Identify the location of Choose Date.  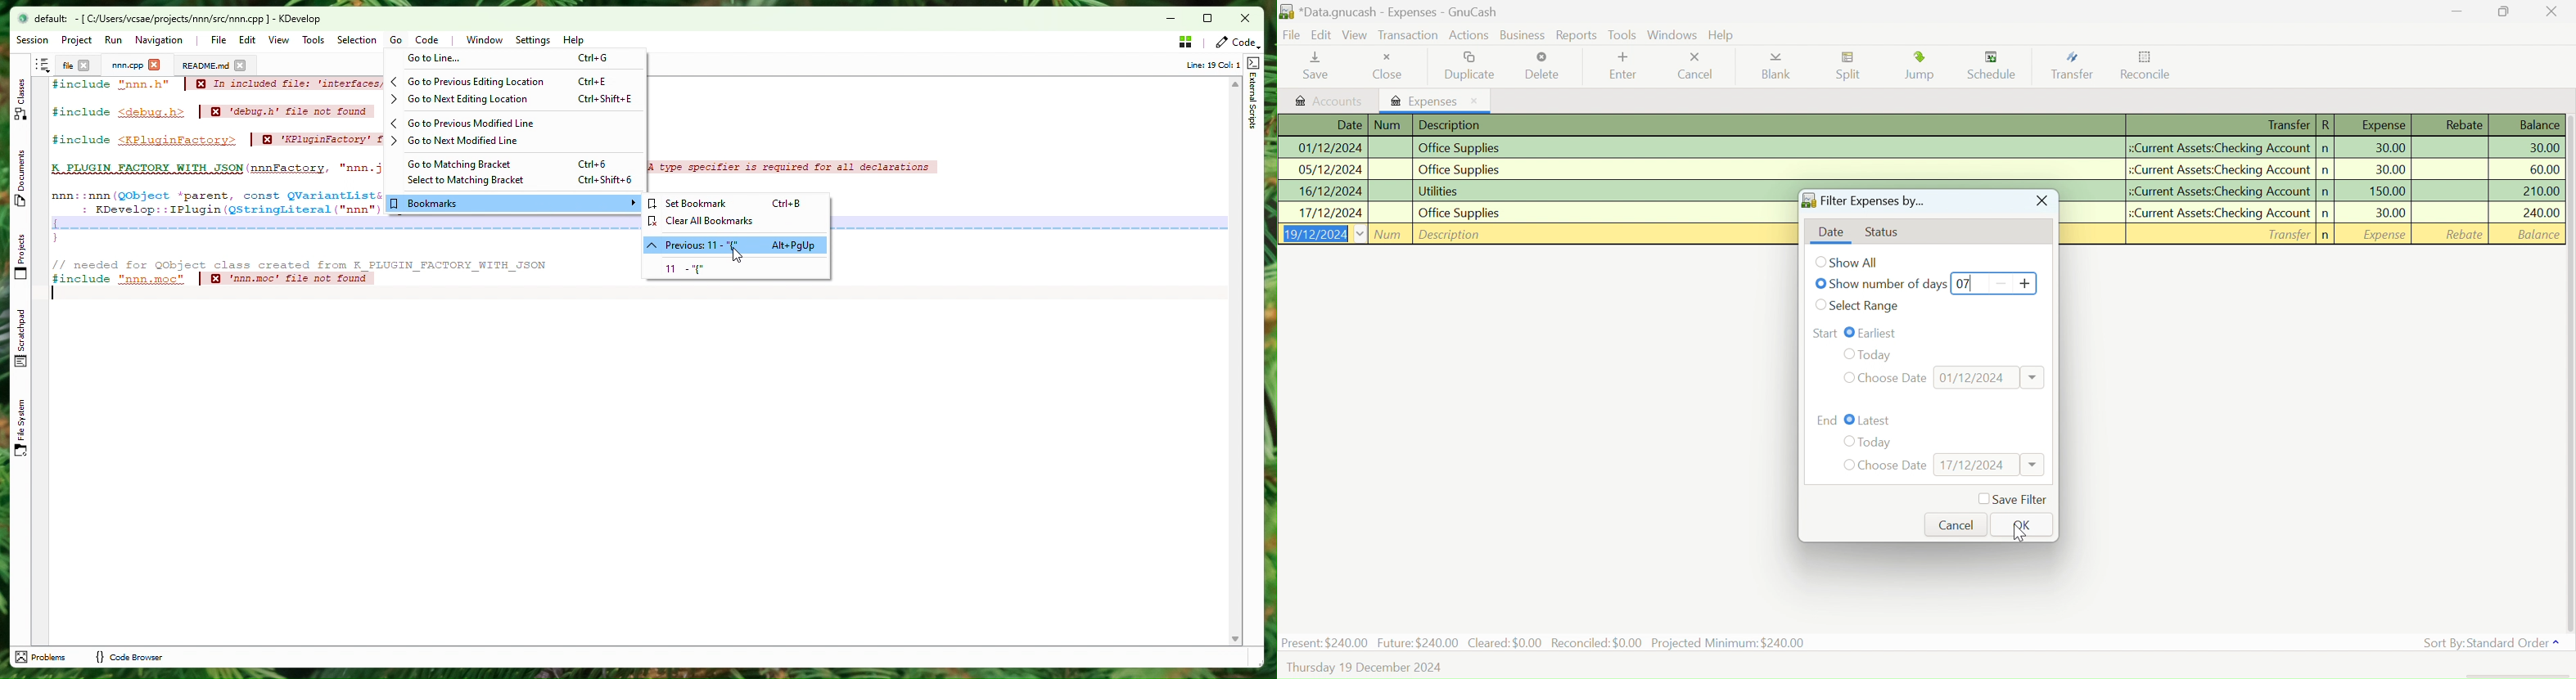
(1893, 466).